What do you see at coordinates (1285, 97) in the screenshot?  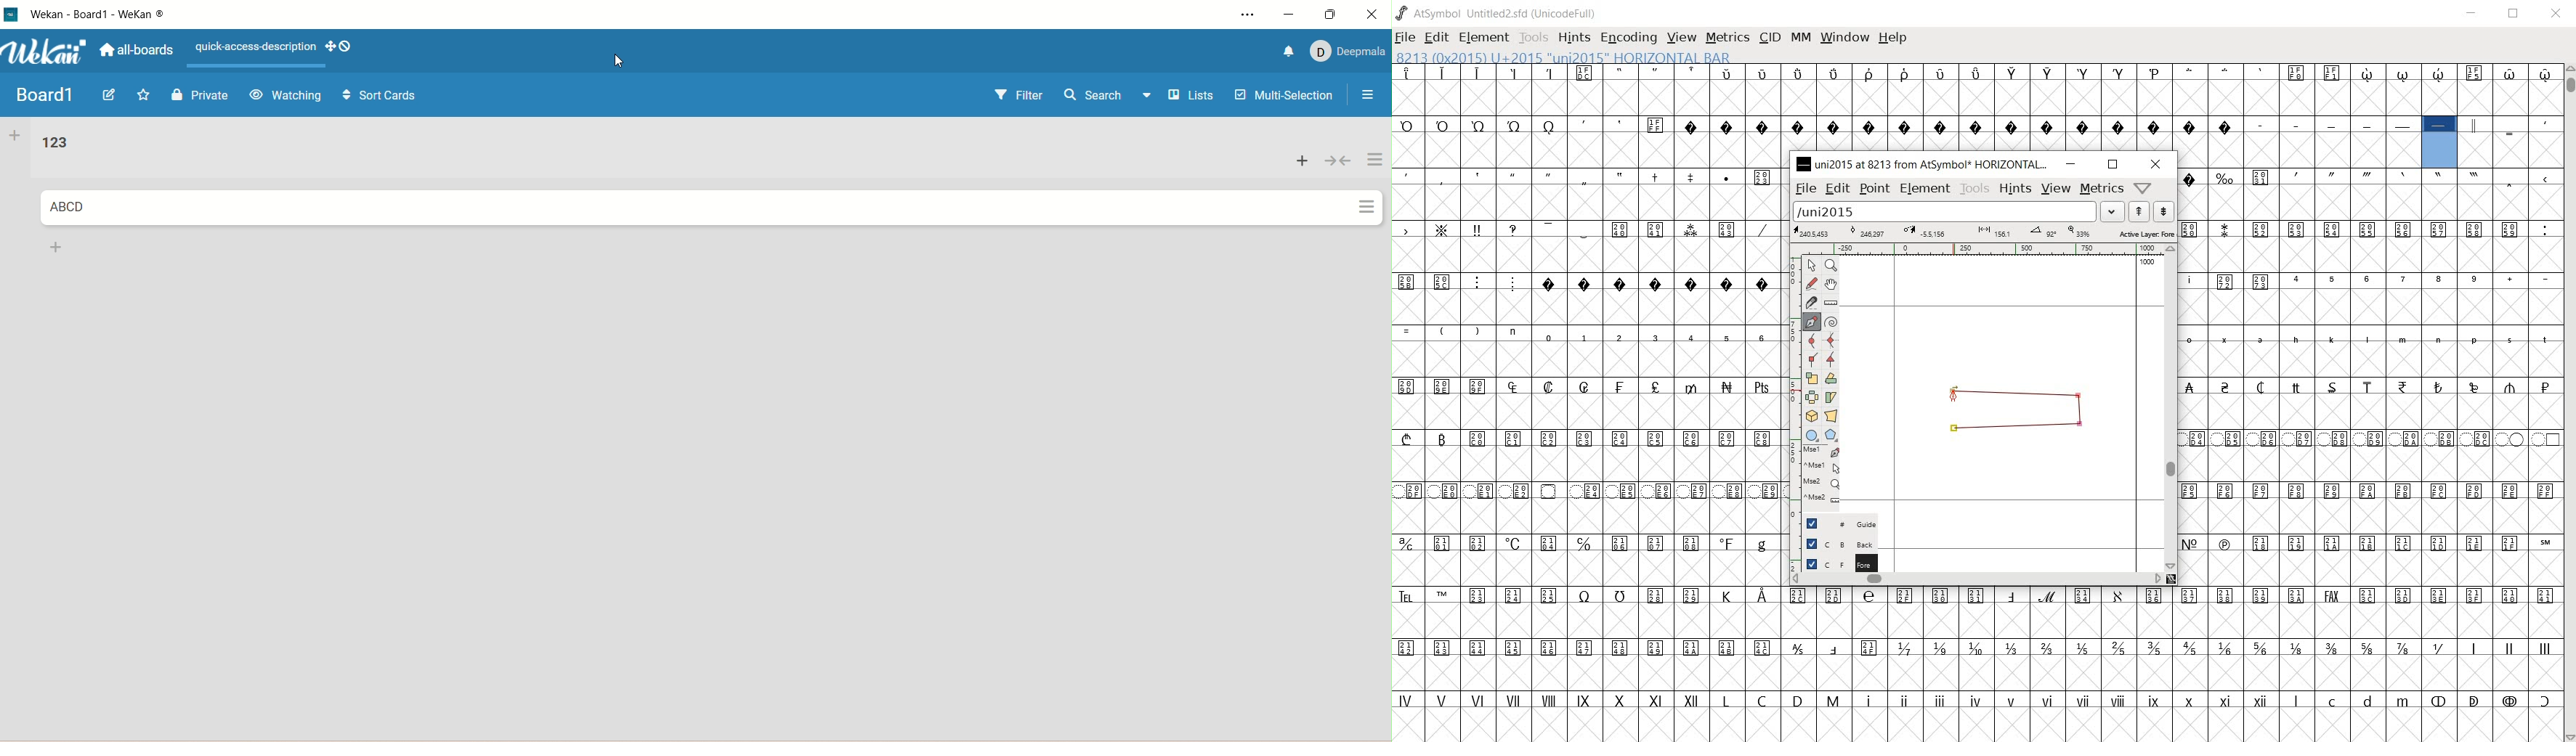 I see `multi-selection` at bounding box center [1285, 97].